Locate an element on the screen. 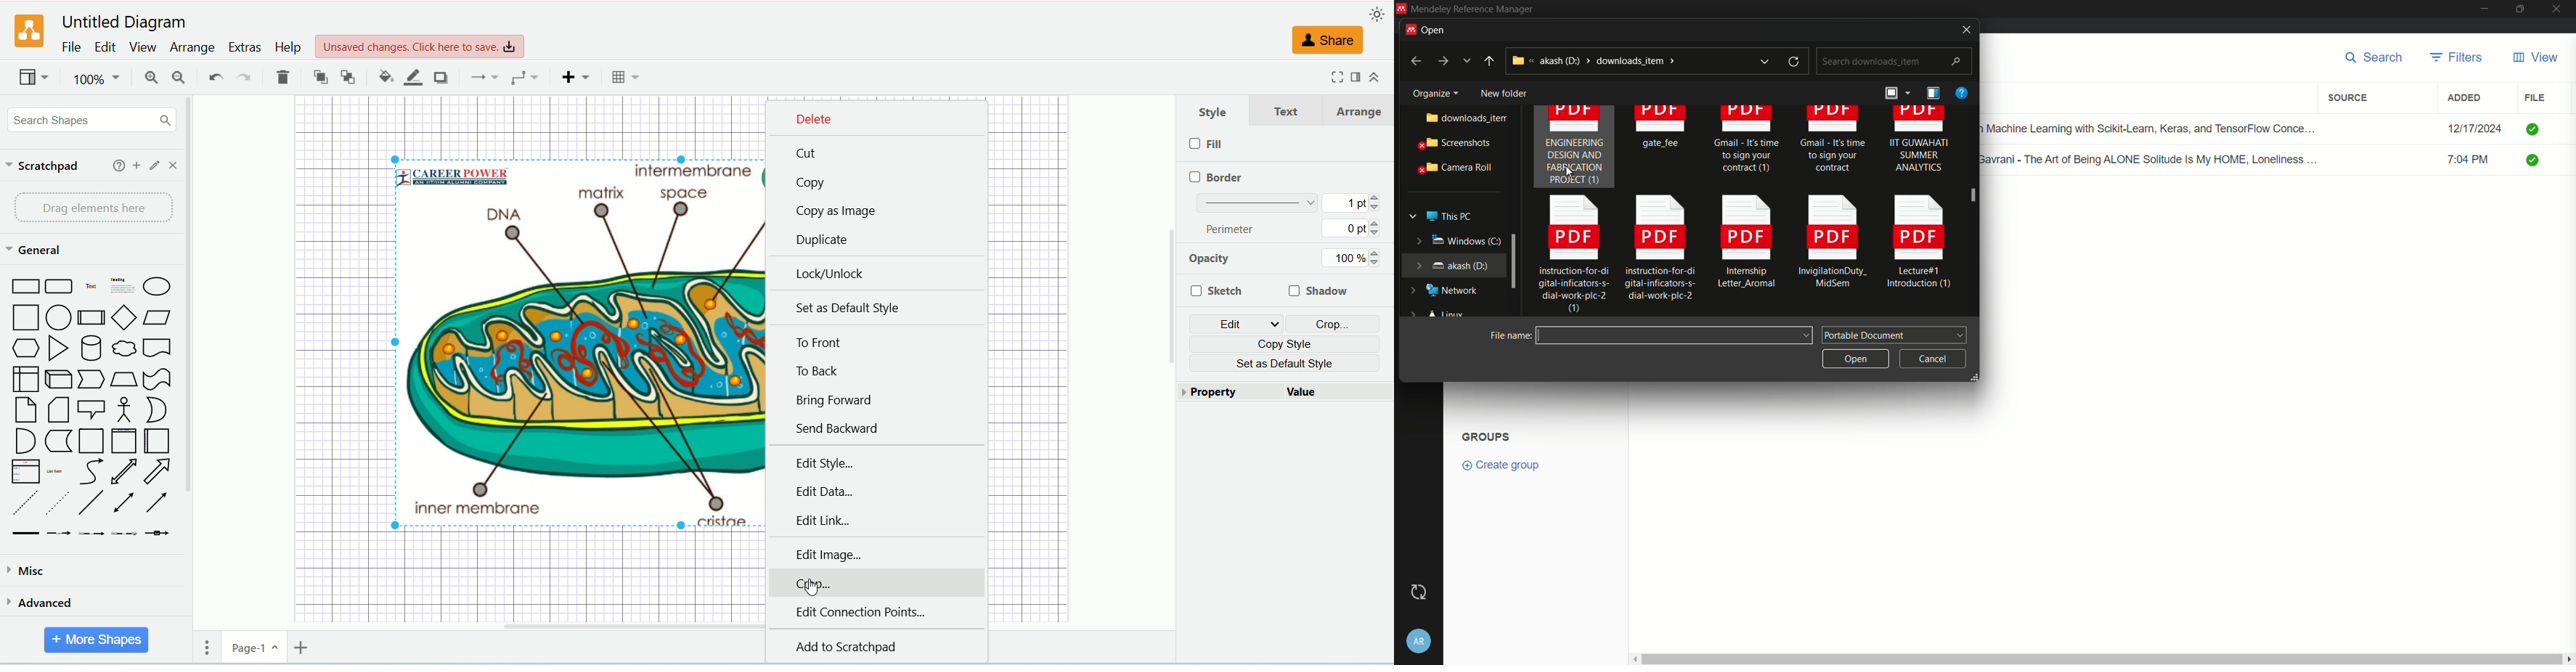  edit link is located at coordinates (827, 521).